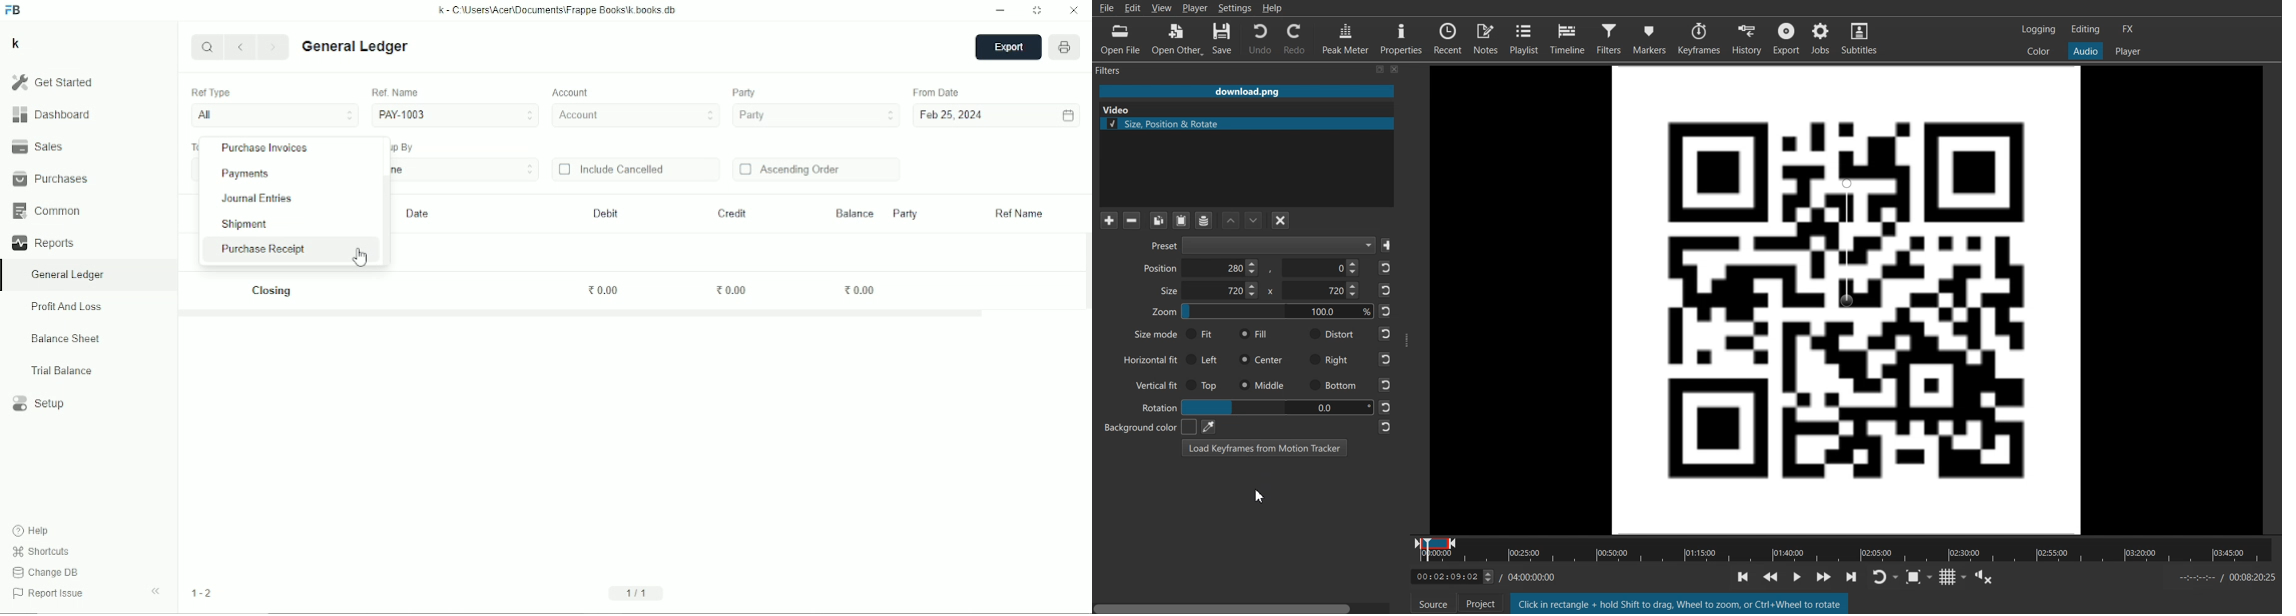 The image size is (2296, 616). What do you see at coordinates (1848, 299) in the screenshot?
I see `Window set fit` at bounding box center [1848, 299].